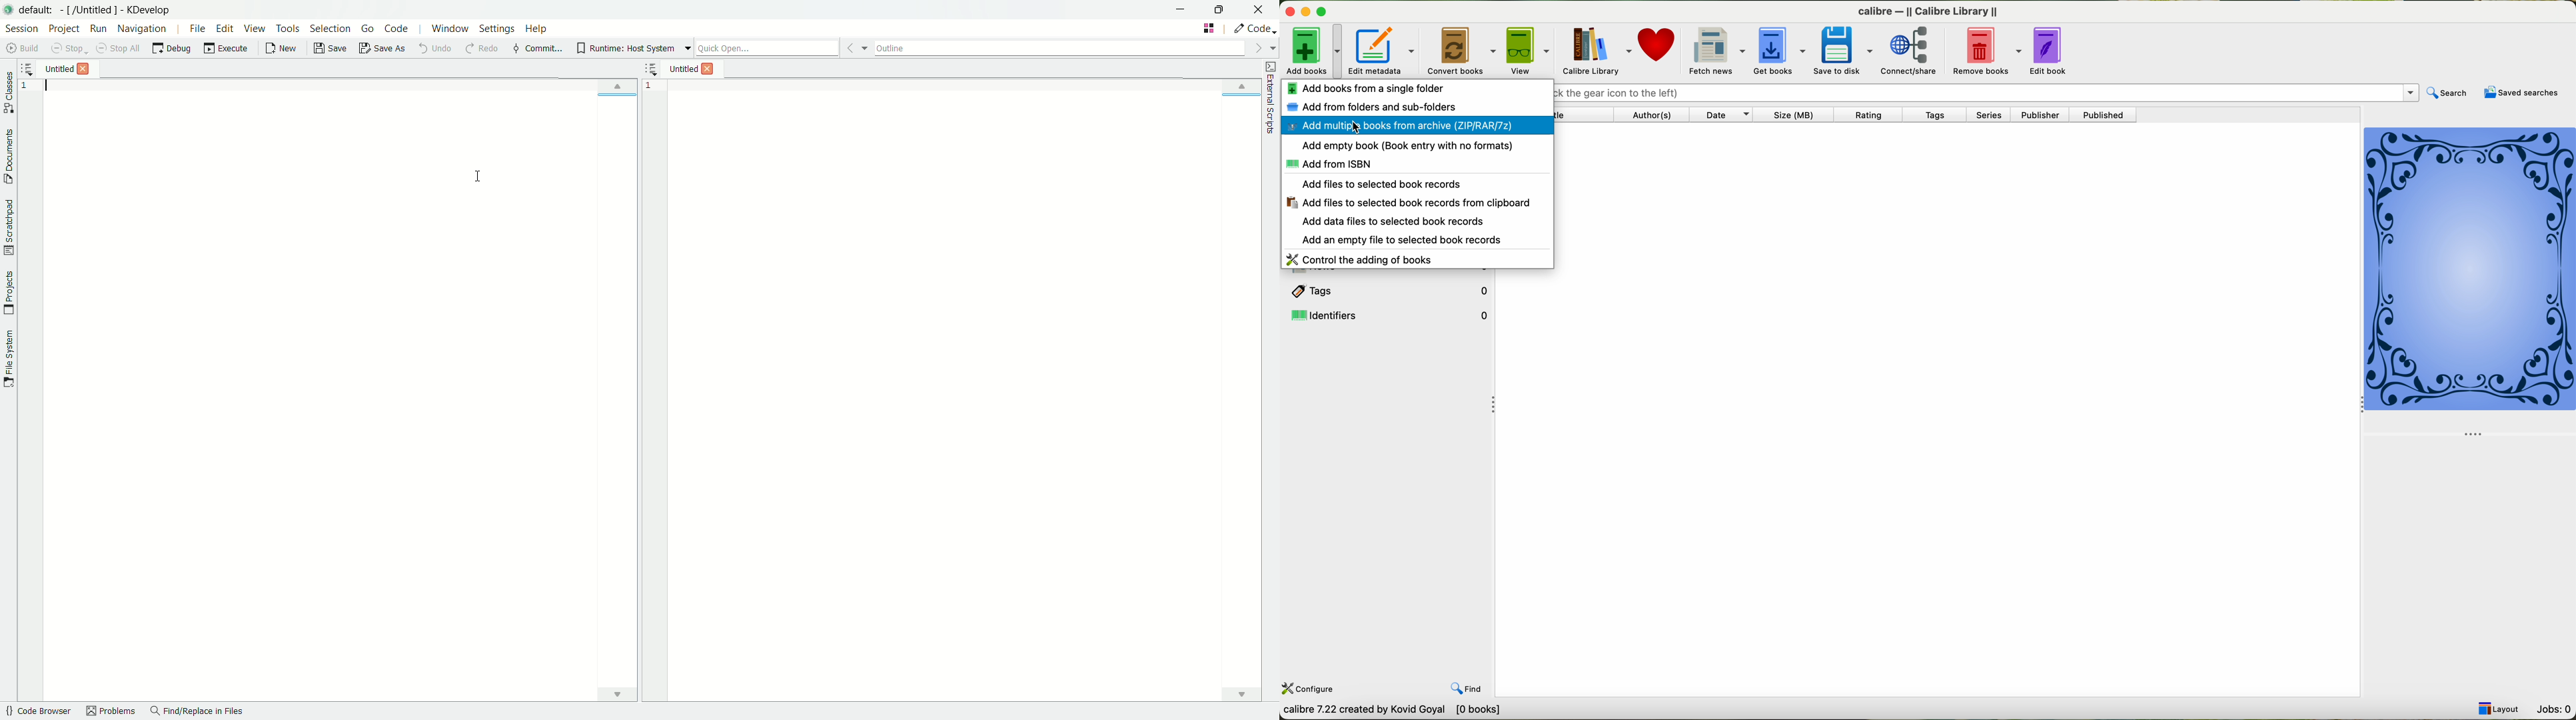 The width and height of the screenshot is (2576, 728). What do you see at coordinates (2471, 281) in the screenshot?
I see `cover book preview` at bounding box center [2471, 281].